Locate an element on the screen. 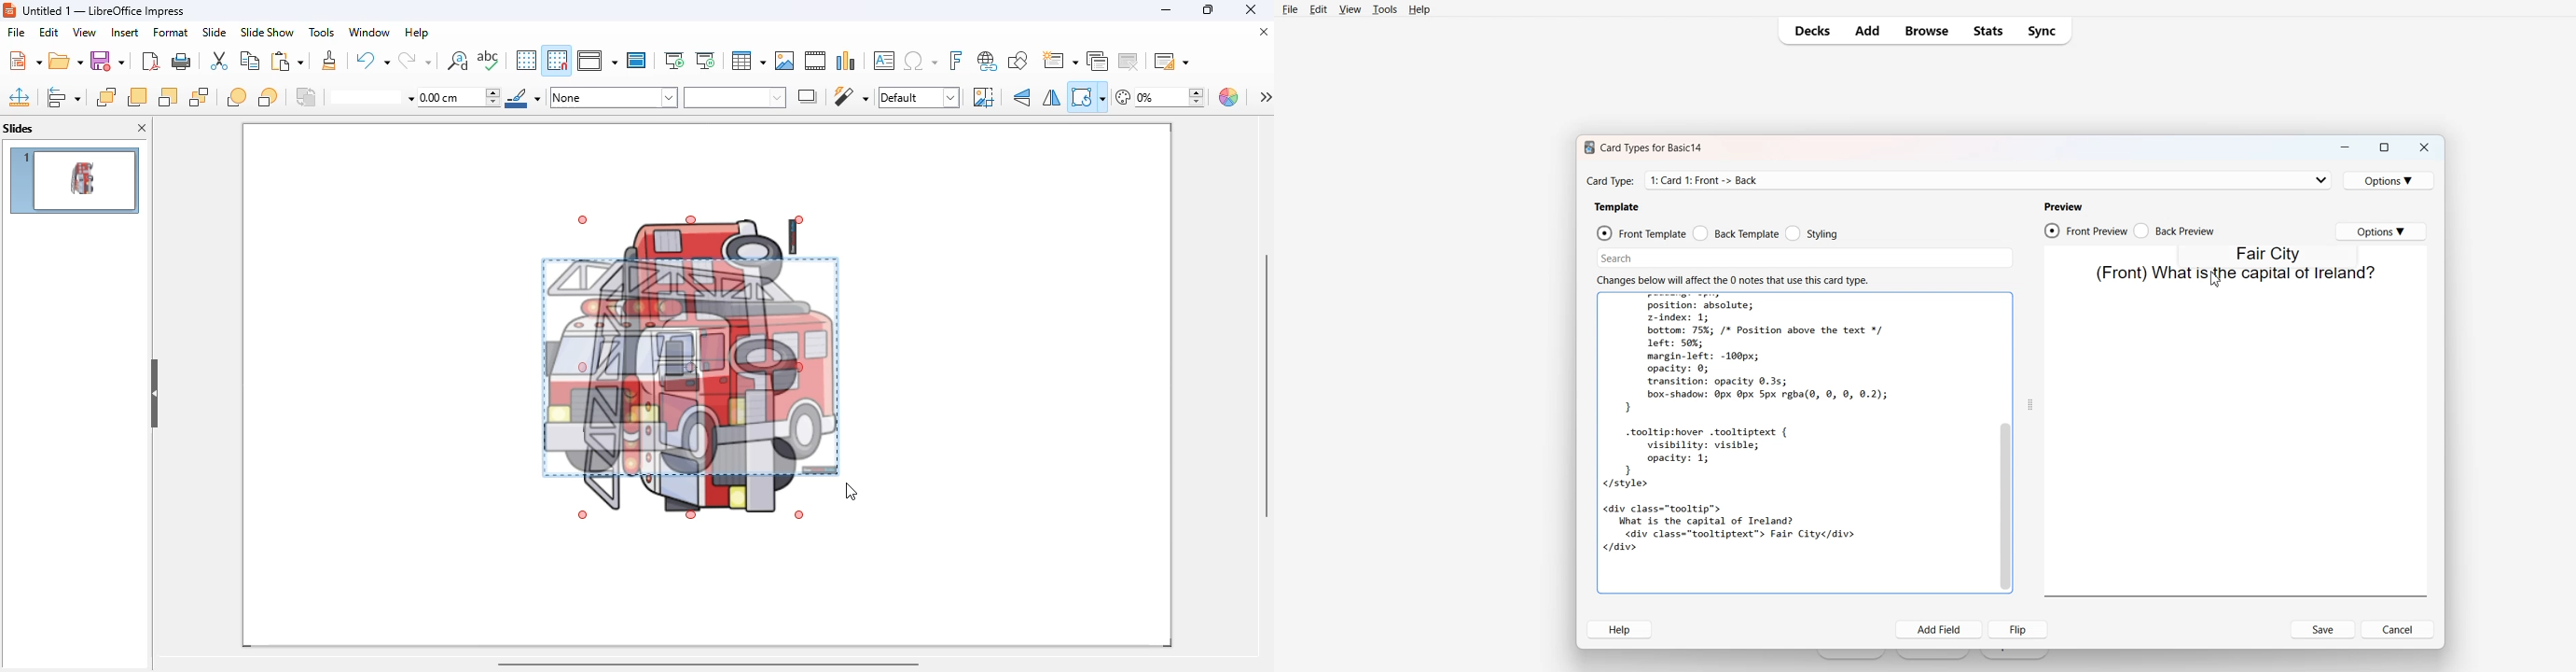  Flip is located at coordinates (2018, 629).